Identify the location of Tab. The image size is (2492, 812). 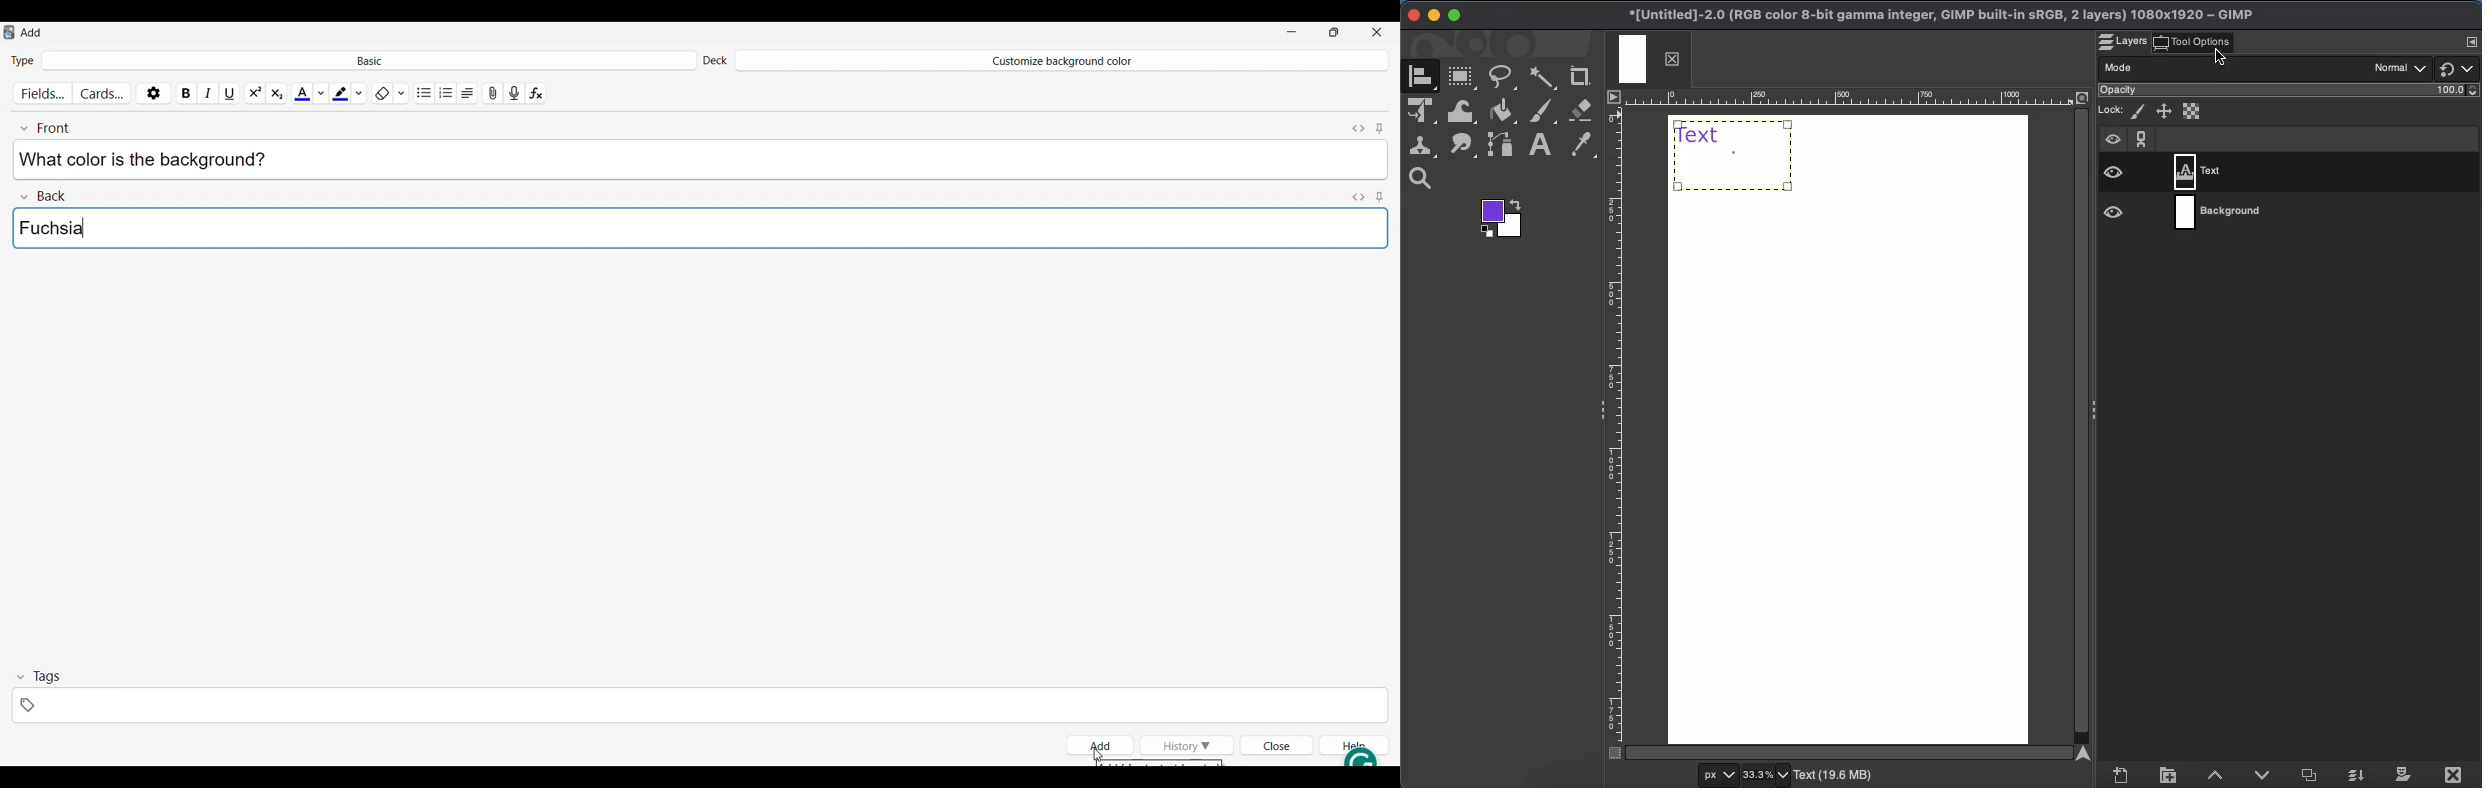
(1647, 60).